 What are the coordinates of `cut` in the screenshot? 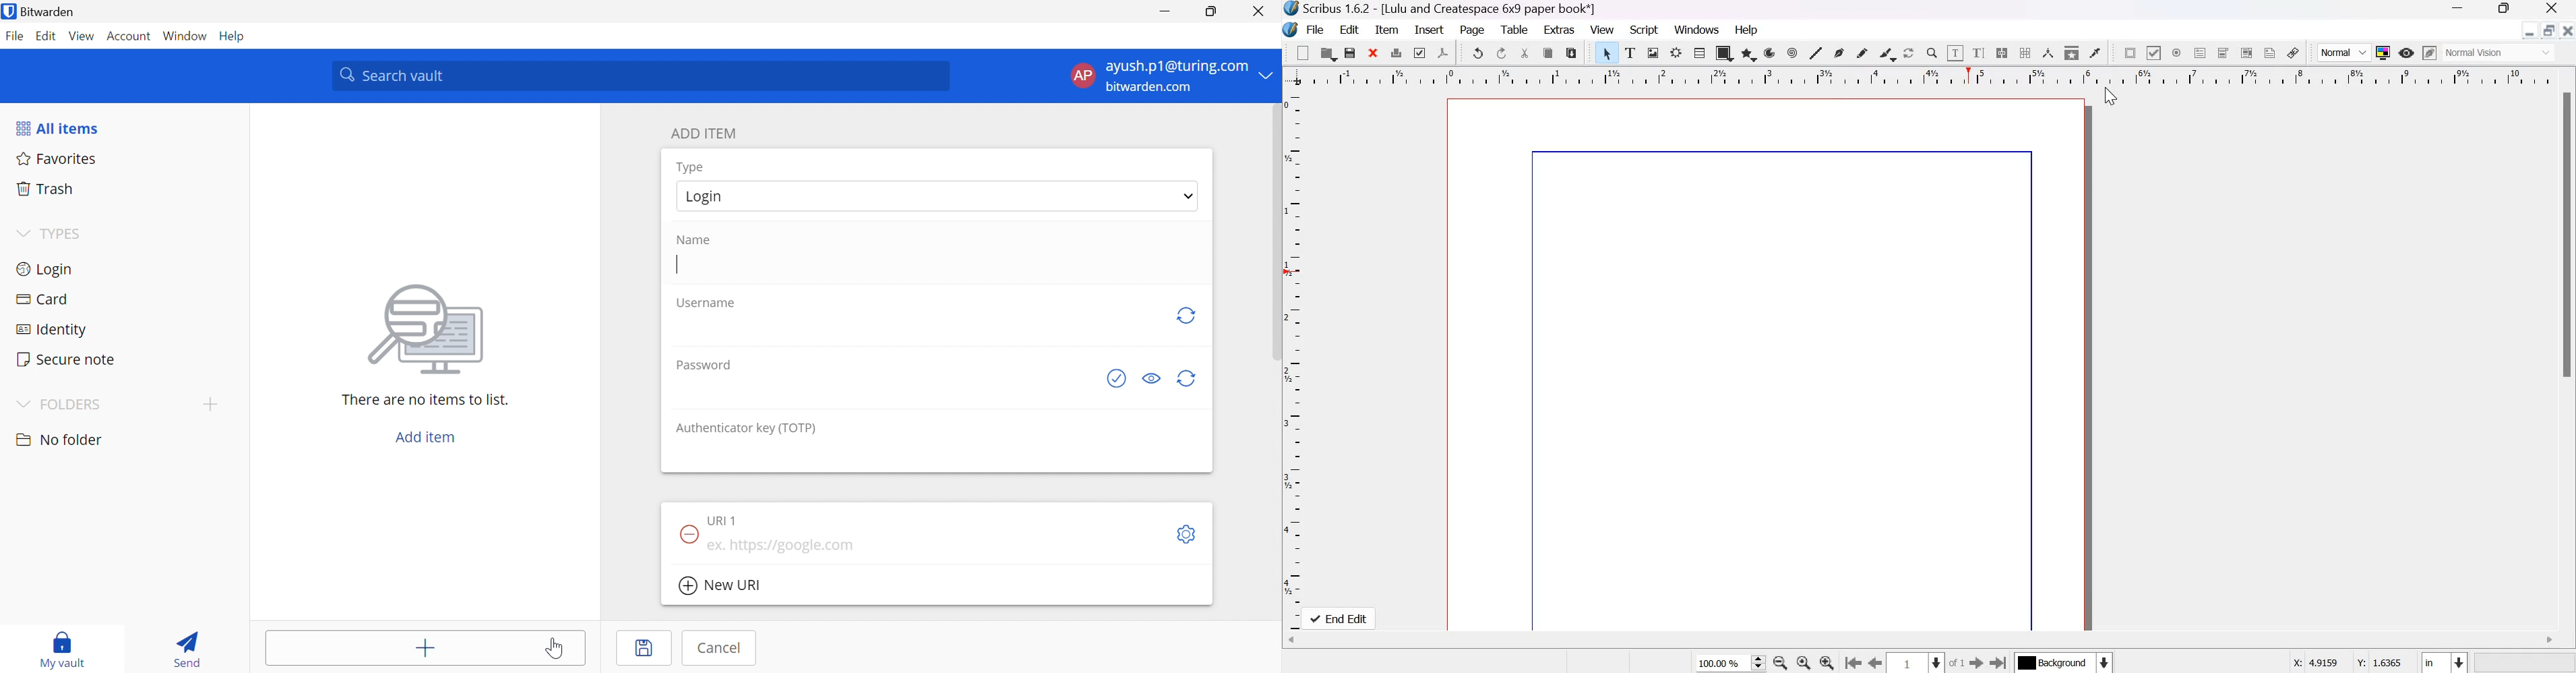 It's located at (1525, 53).